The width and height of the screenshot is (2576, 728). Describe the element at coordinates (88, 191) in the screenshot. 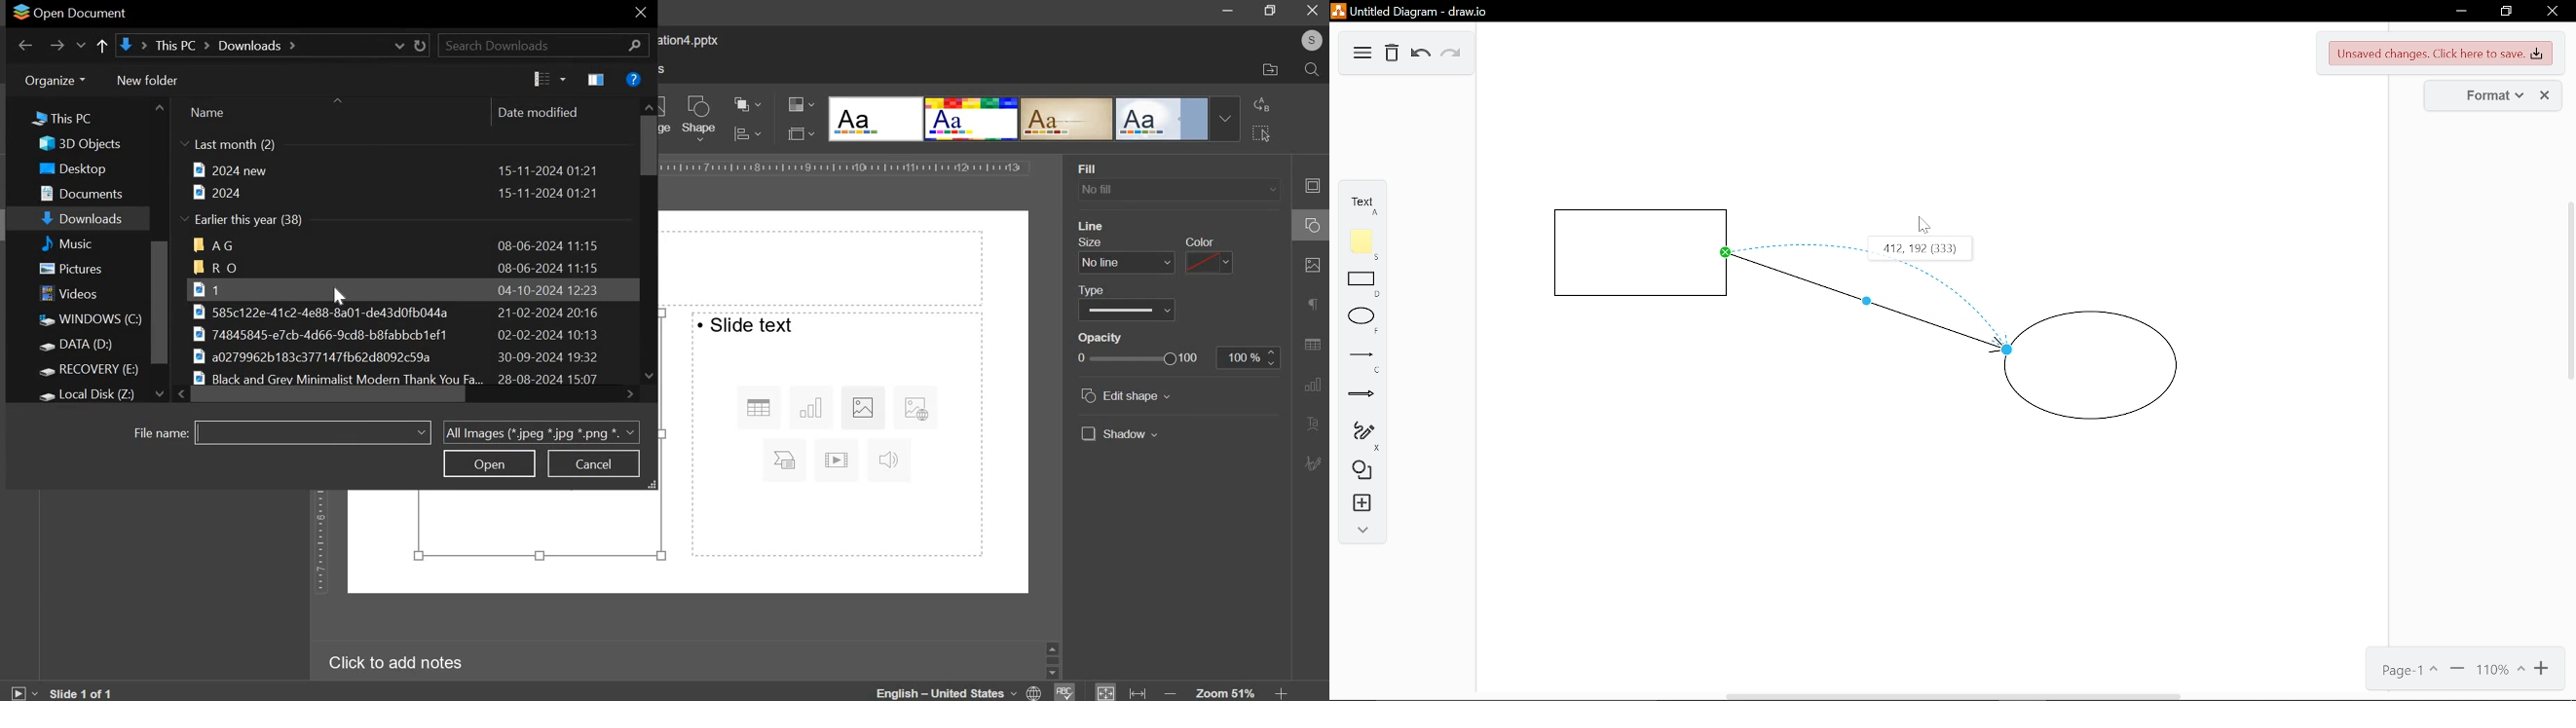

I see `documents` at that location.